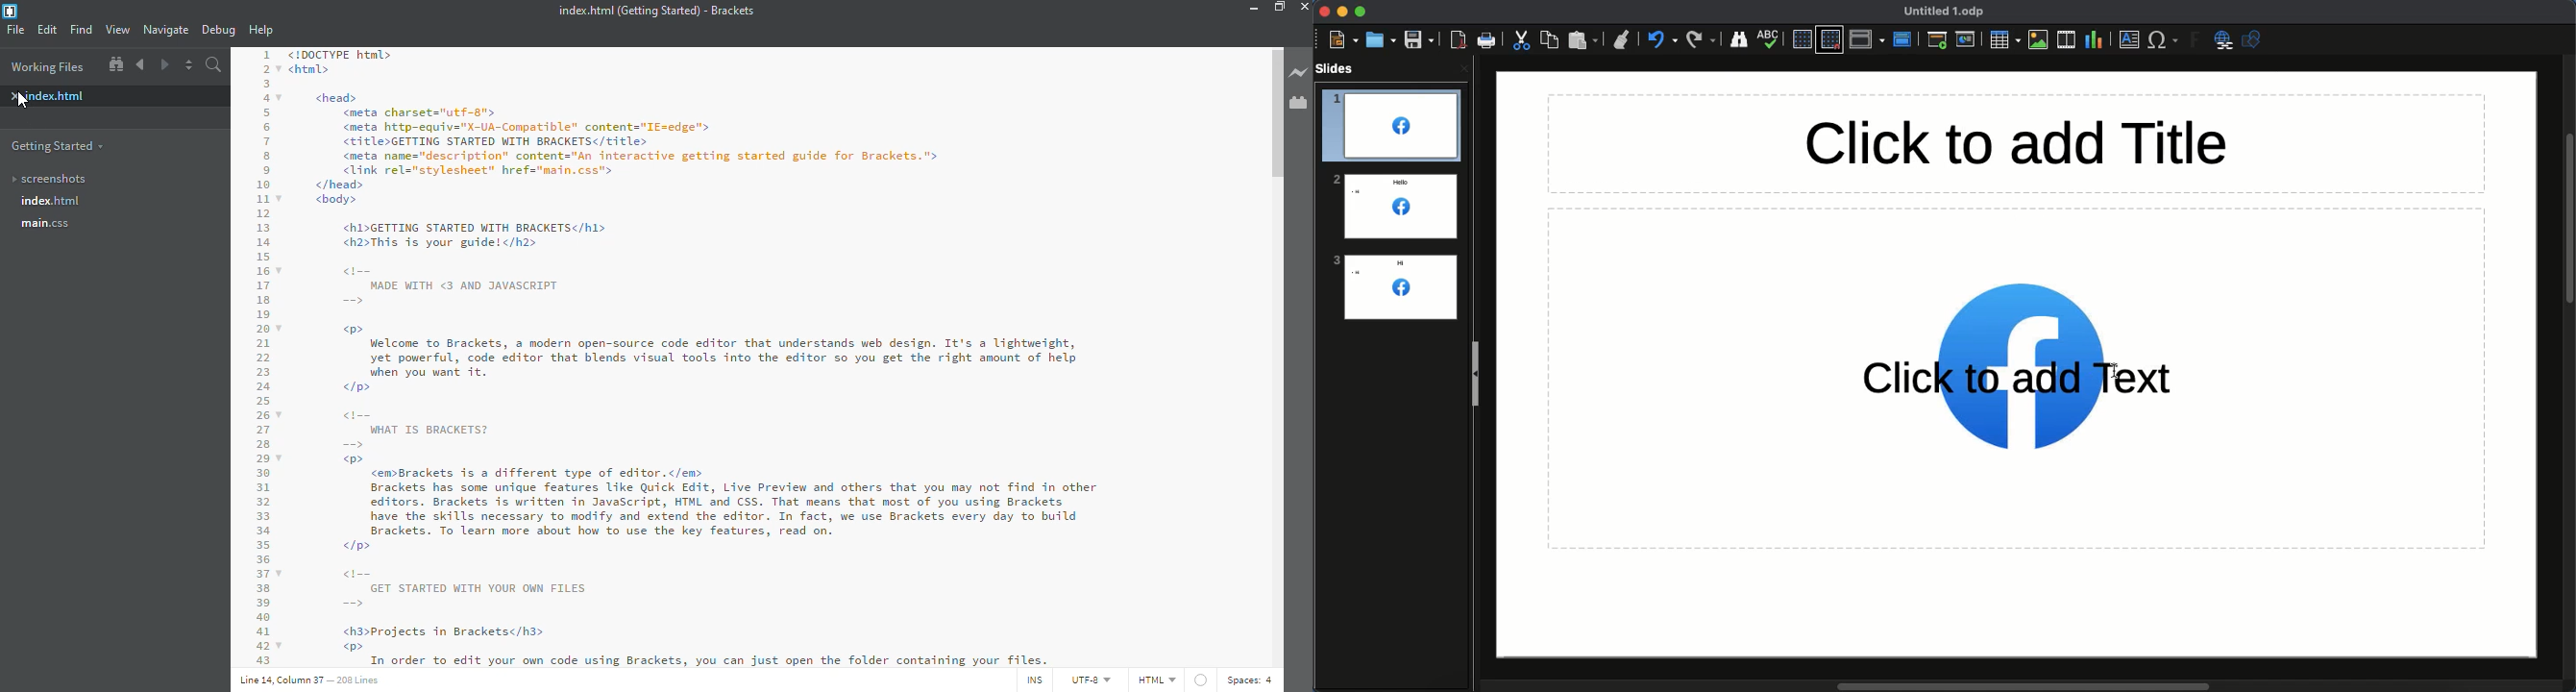  What do you see at coordinates (1251, 9) in the screenshot?
I see `minimize` at bounding box center [1251, 9].